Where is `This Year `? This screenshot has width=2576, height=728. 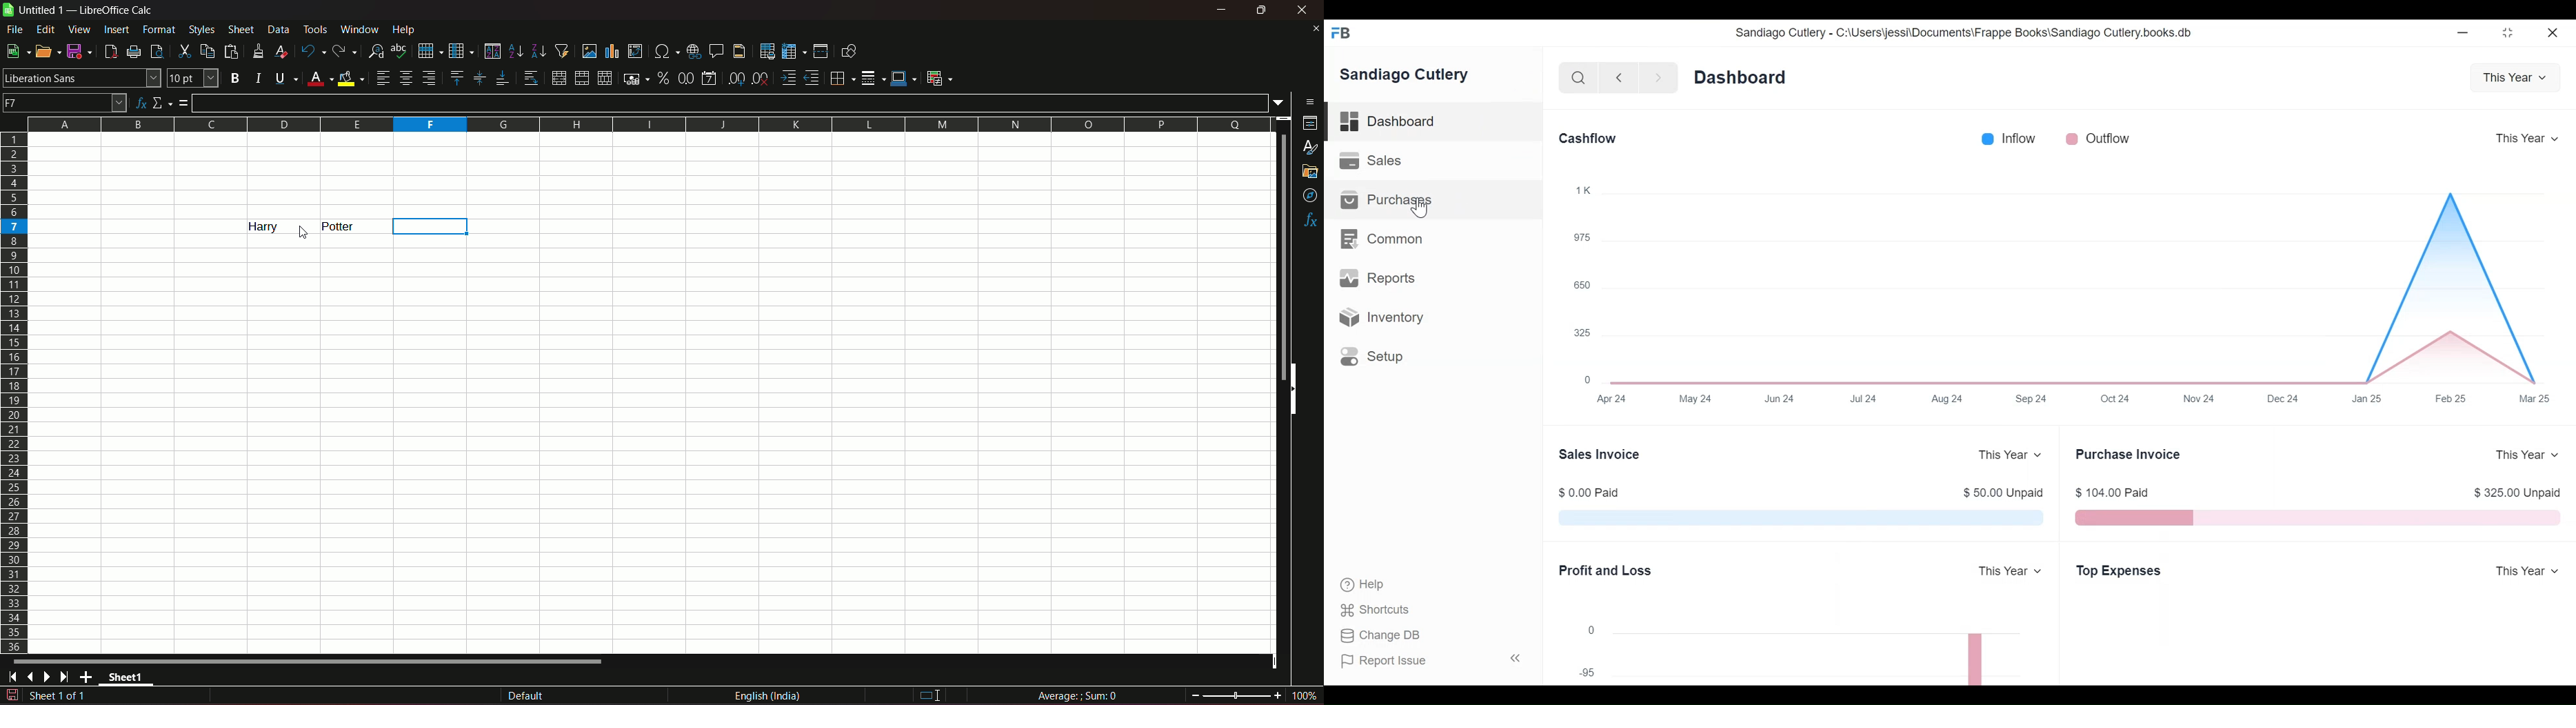 This Year  is located at coordinates (2010, 569).